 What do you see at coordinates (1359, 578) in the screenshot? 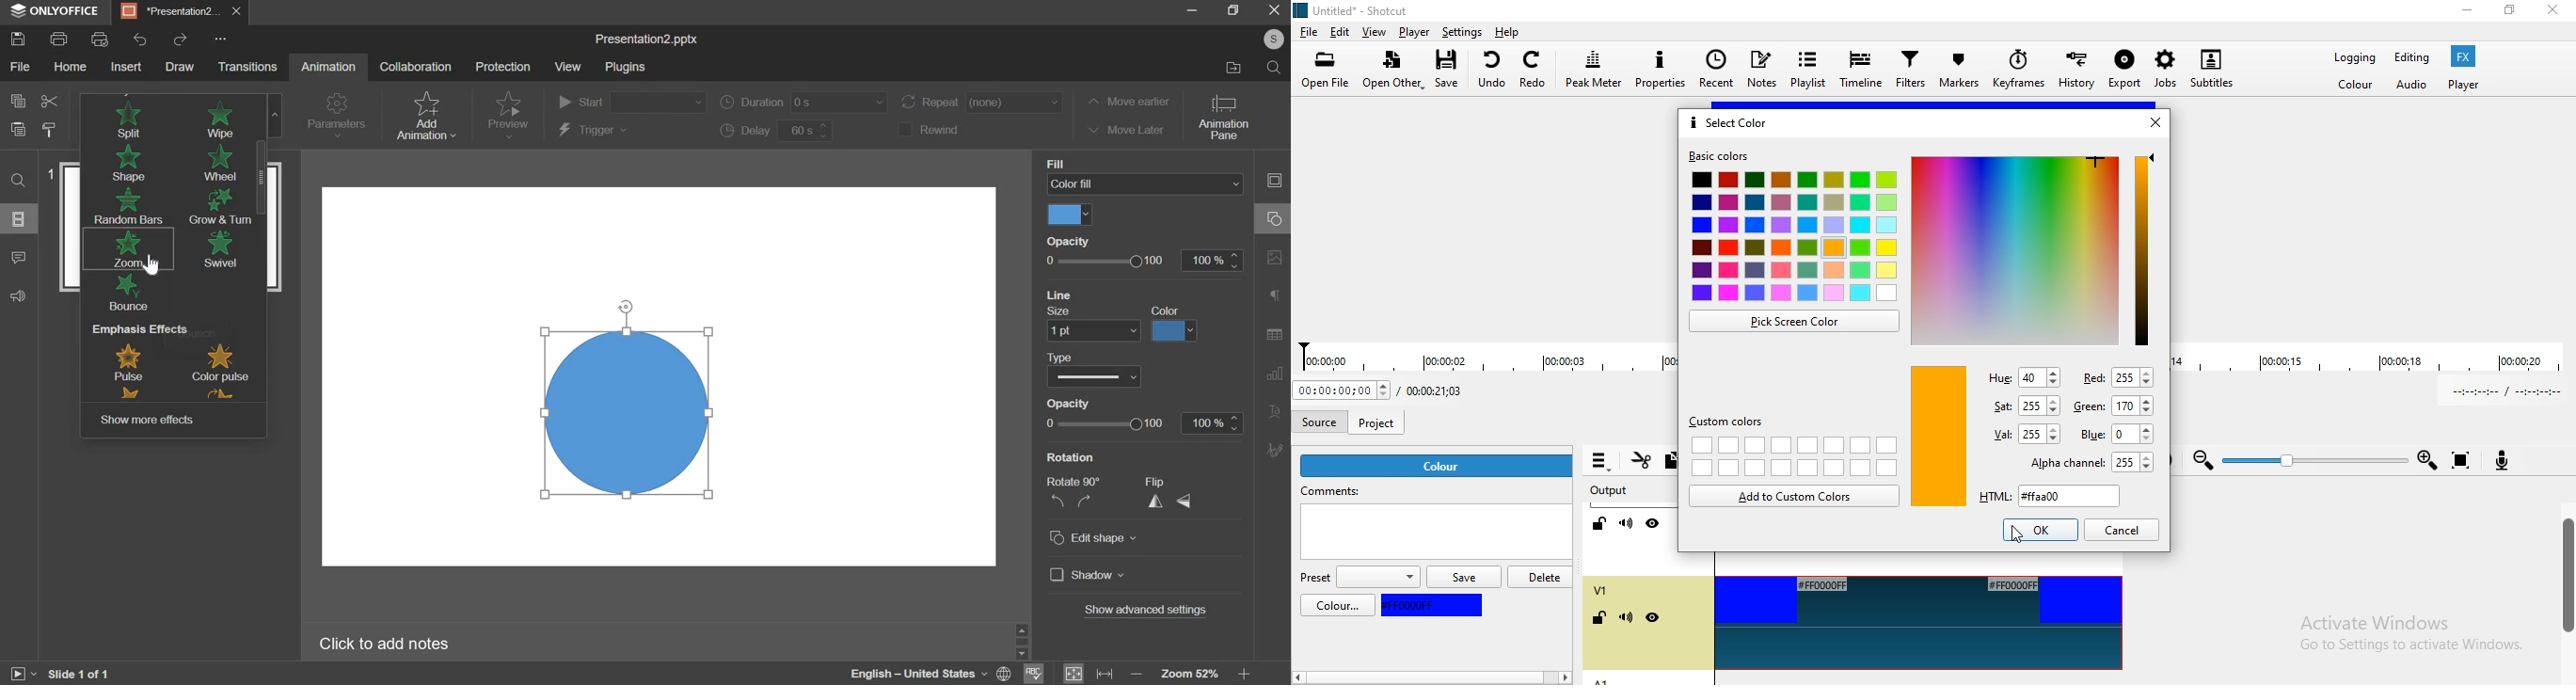
I see `preset` at bounding box center [1359, 578].